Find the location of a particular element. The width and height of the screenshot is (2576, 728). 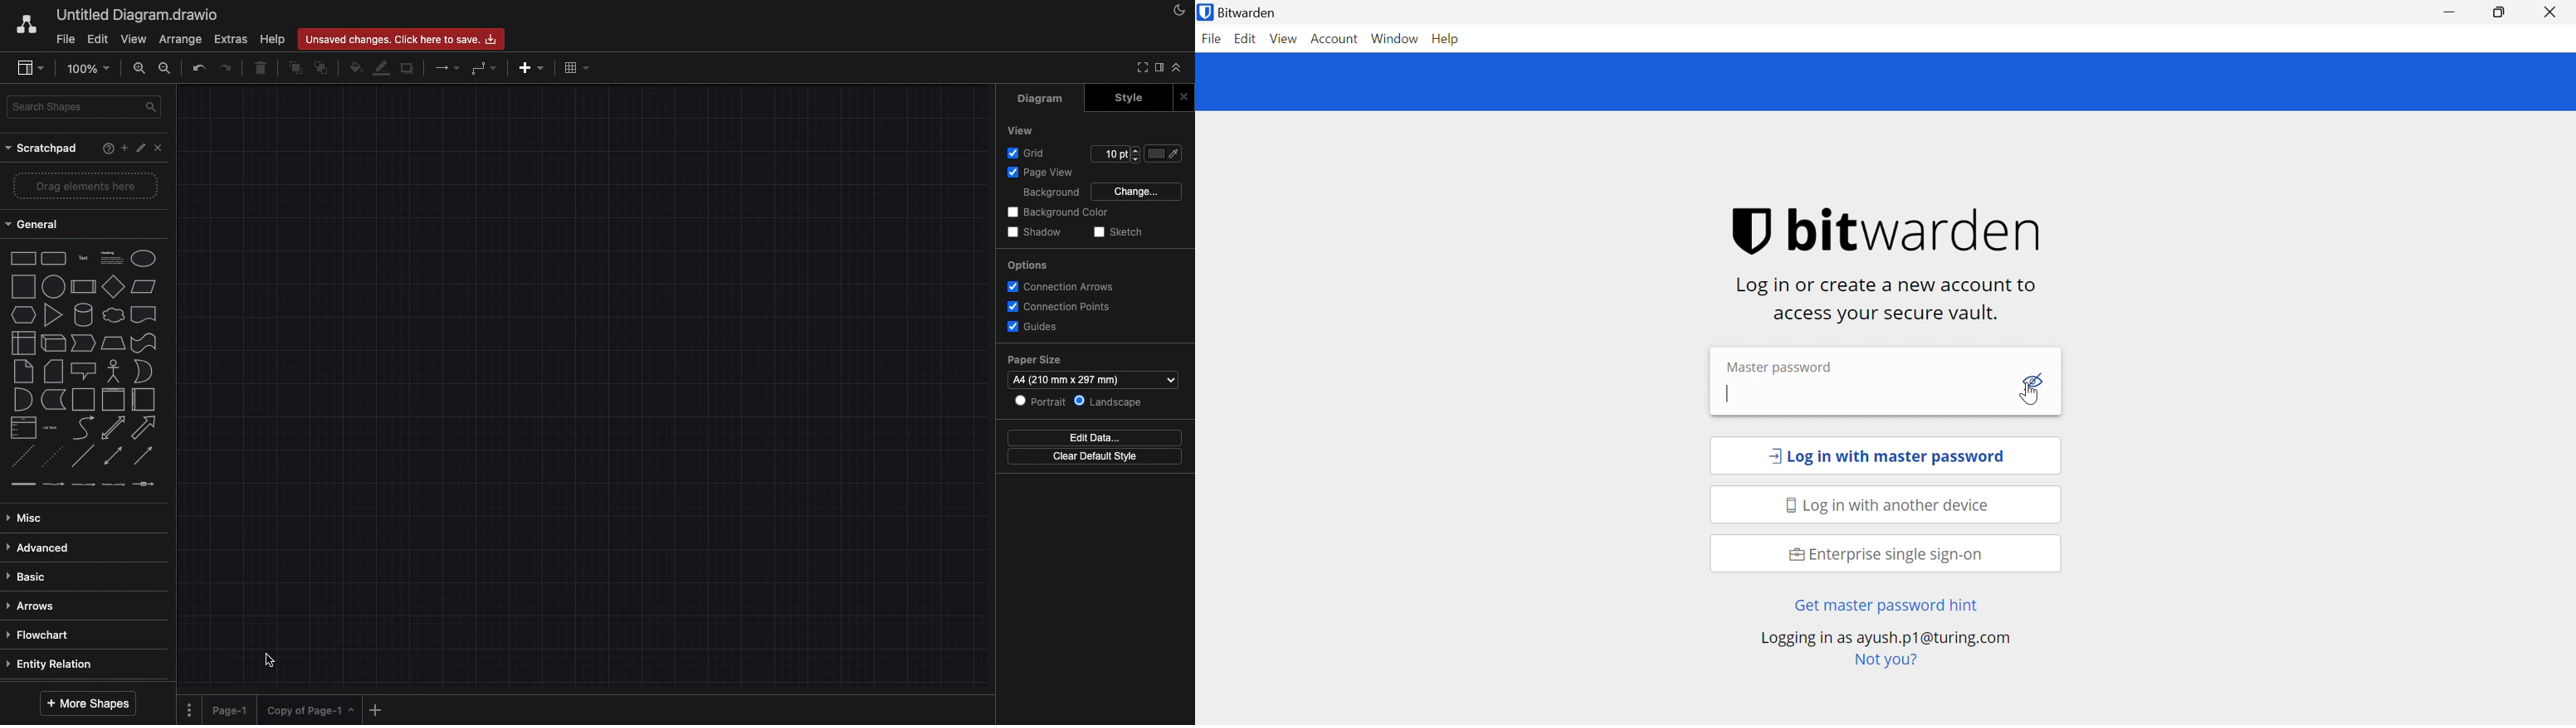

close is located at coordinates (159, 146).